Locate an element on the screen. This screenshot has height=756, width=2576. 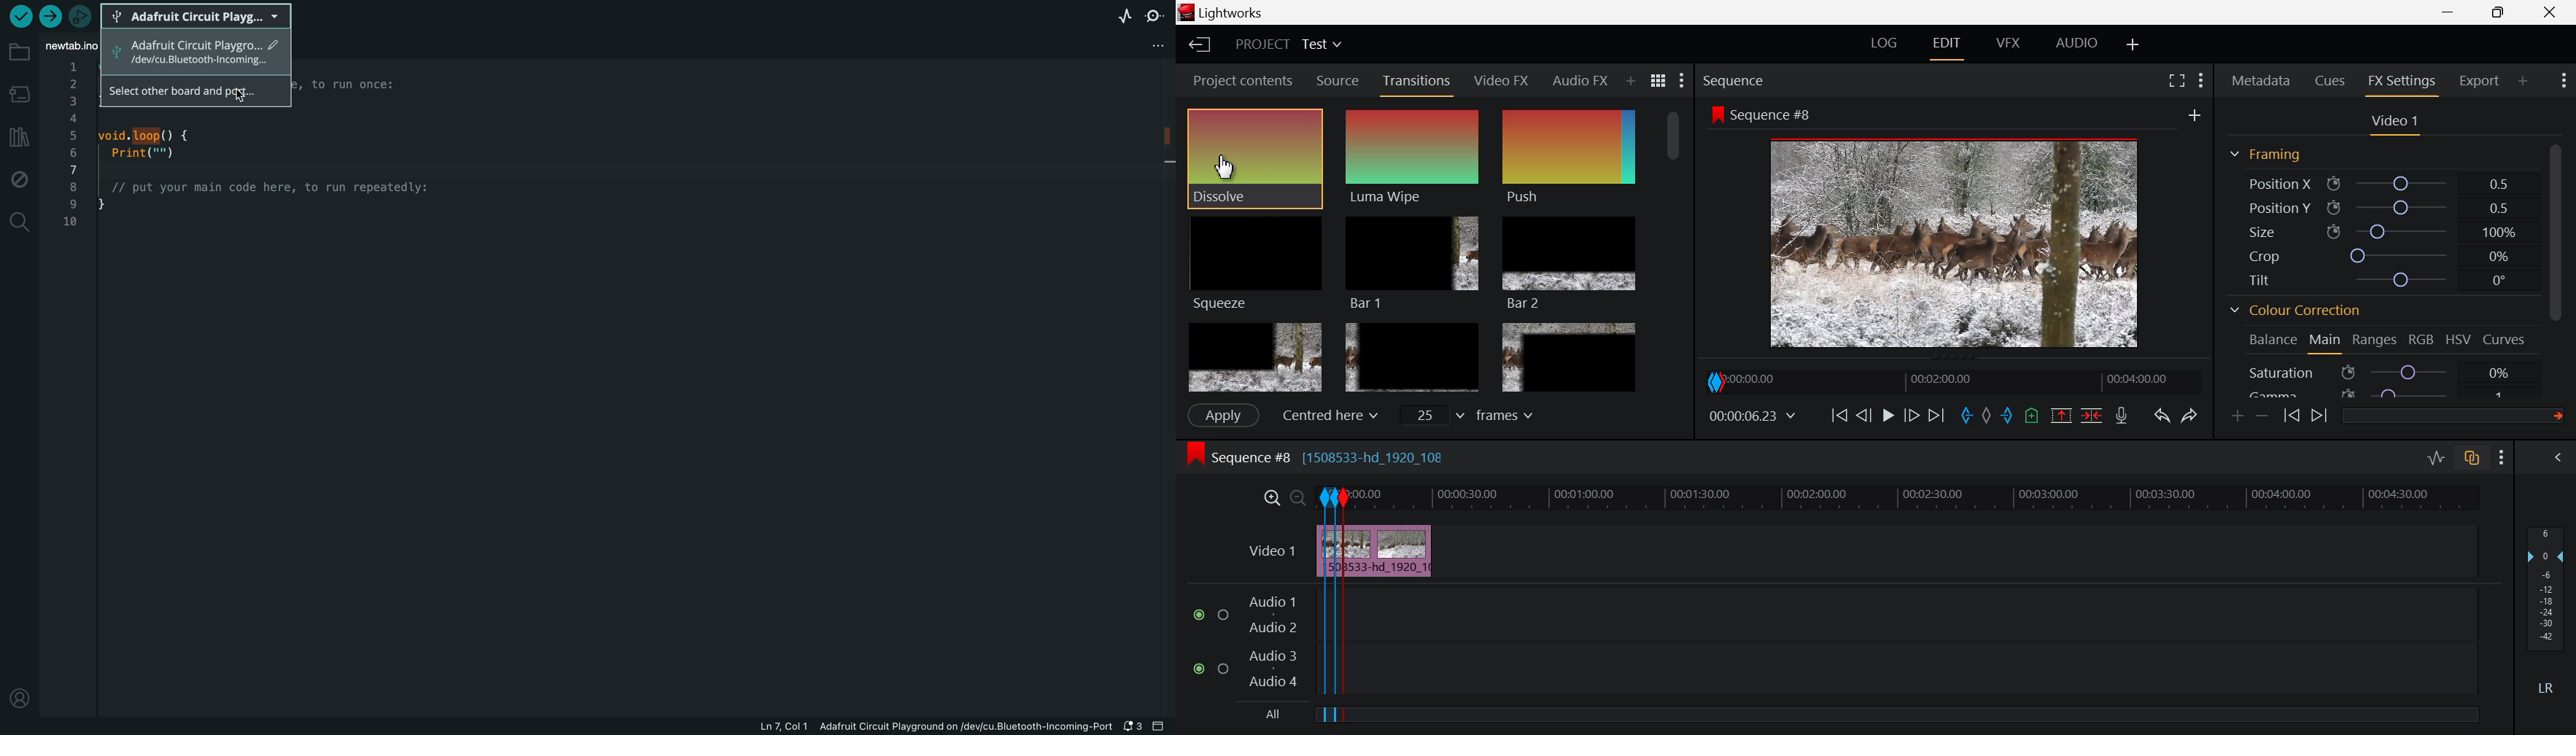
Remove the marked section is located at coordinates (2061, 413).